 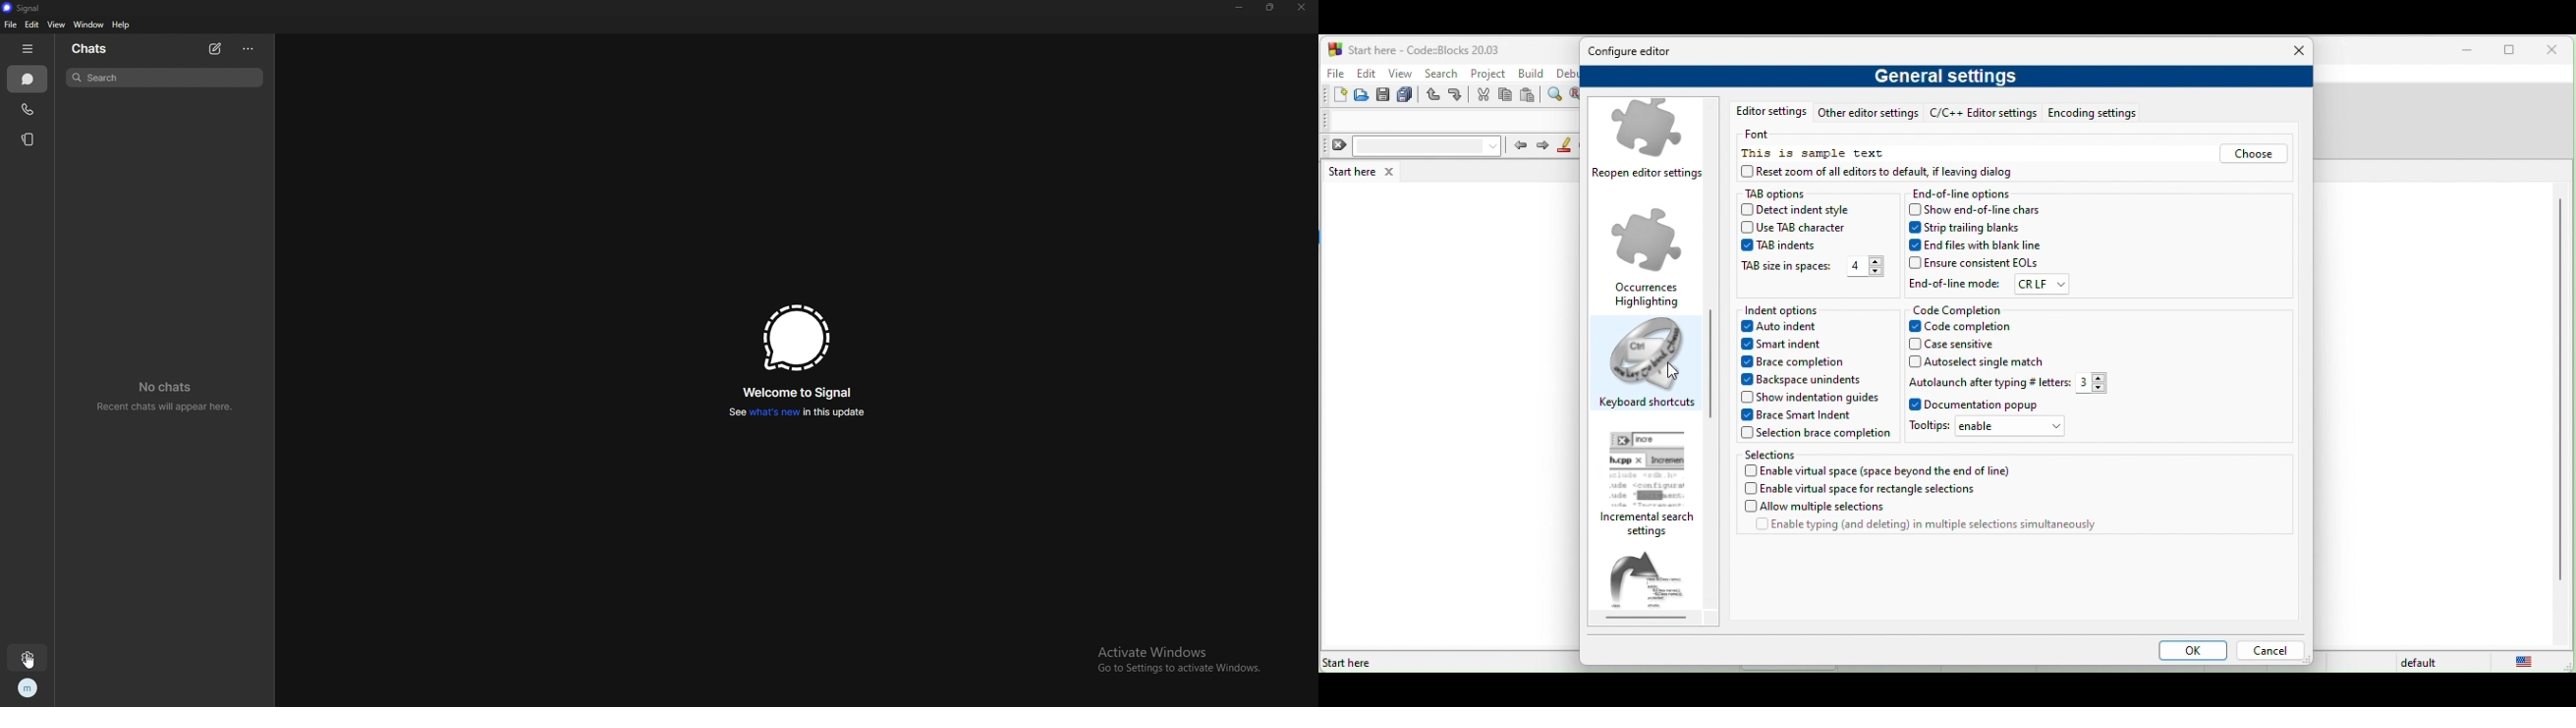 I want to click on paste, so click(x=1529, y=96).